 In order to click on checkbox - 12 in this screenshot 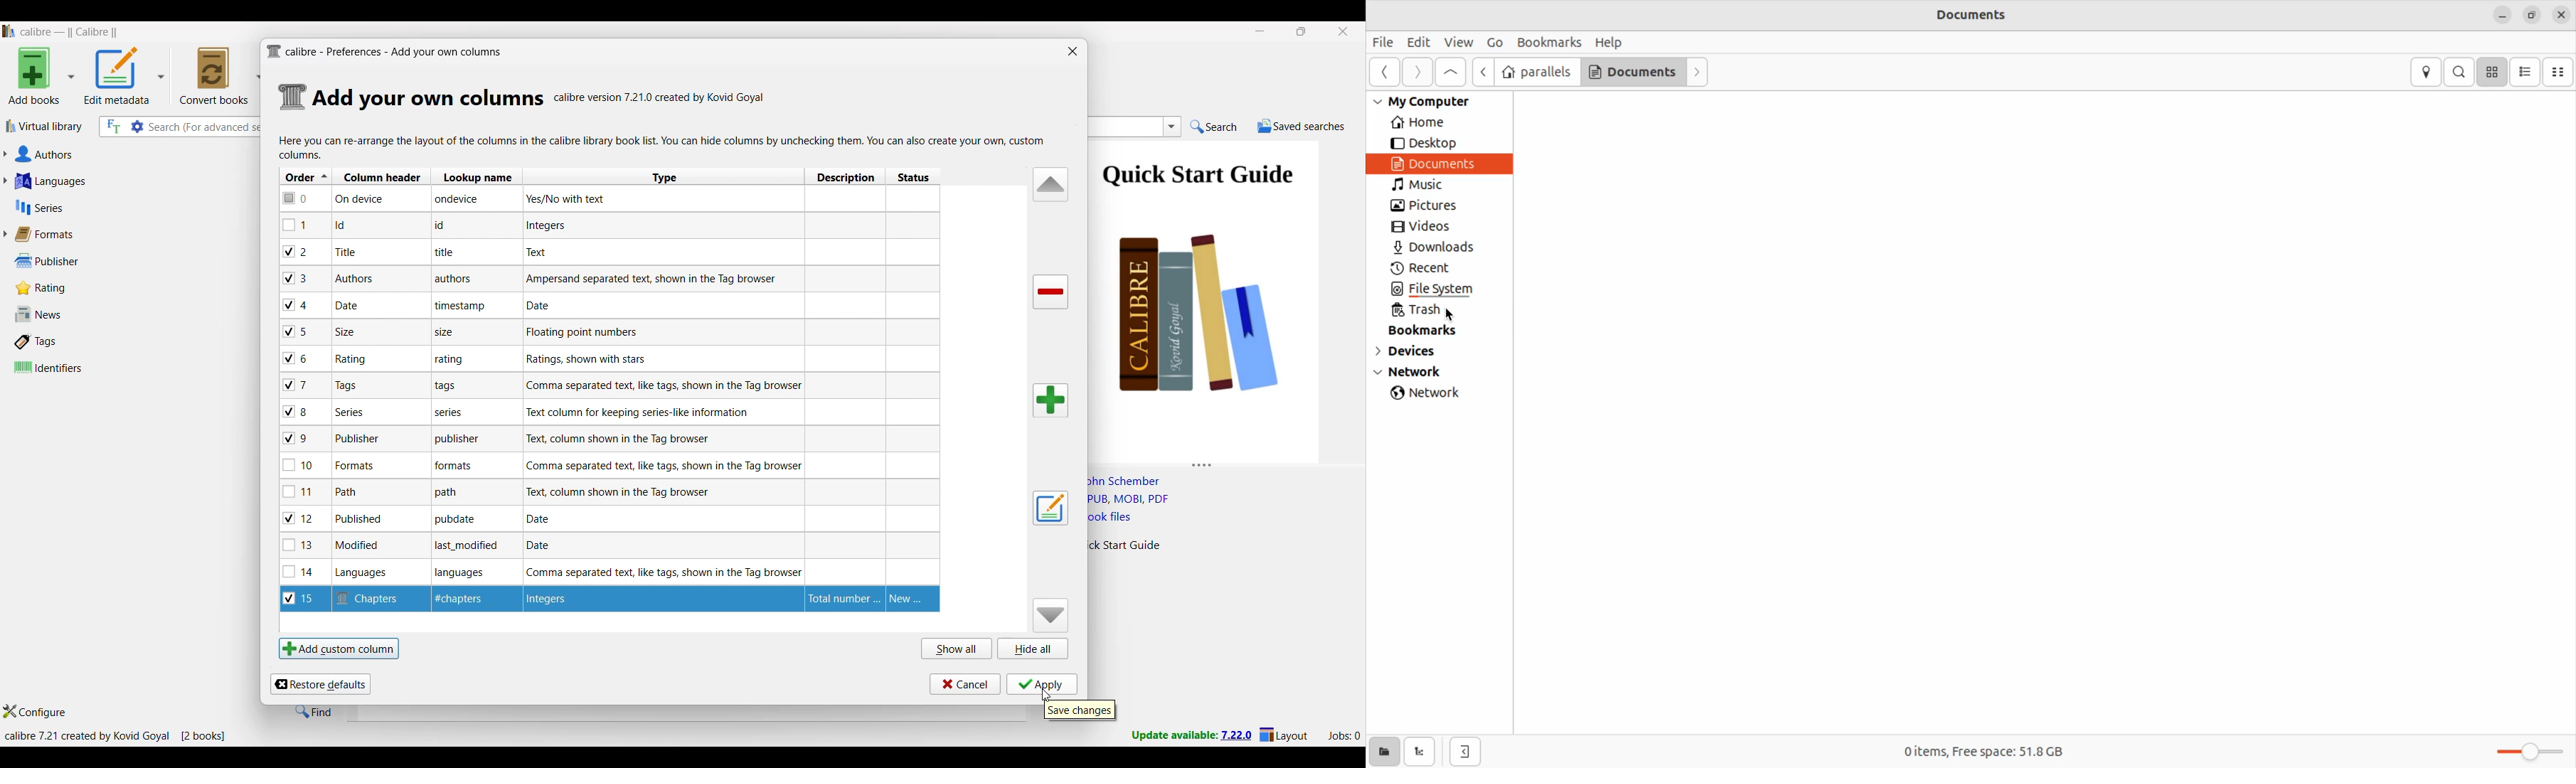, I will do `click(300, 518)`.